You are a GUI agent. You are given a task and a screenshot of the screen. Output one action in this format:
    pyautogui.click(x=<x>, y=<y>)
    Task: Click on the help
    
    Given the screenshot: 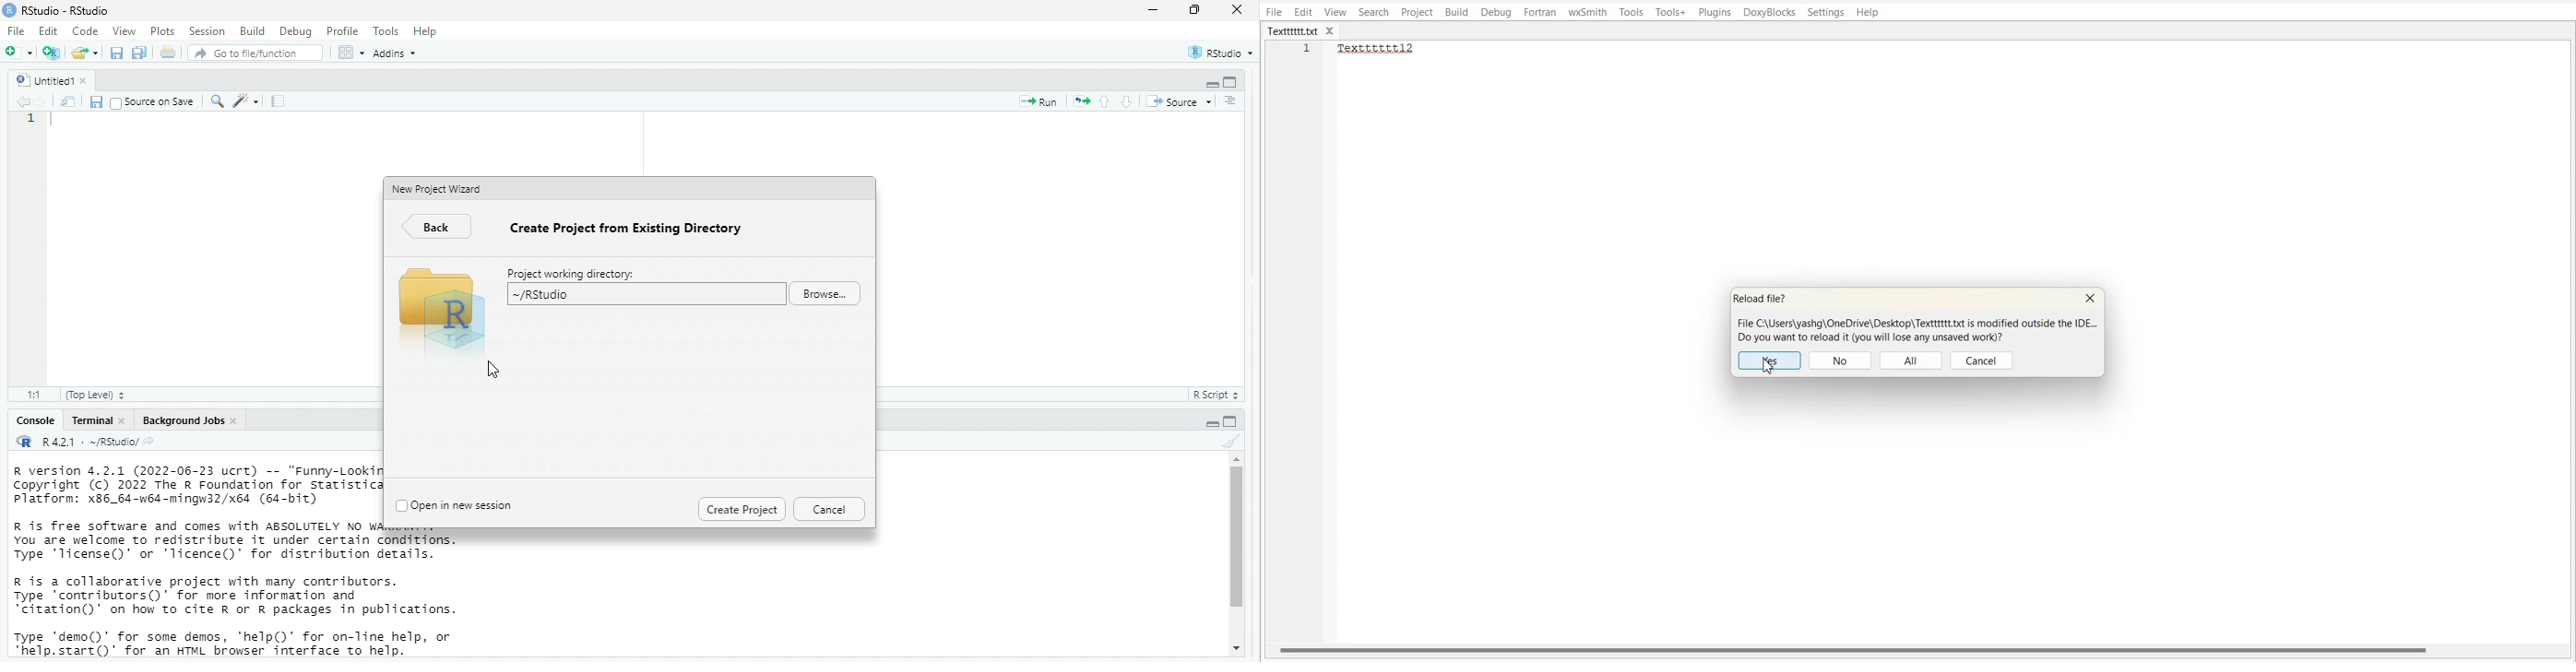 What is the action you would take?
    pyautogui.click(x=430, y=30)
    